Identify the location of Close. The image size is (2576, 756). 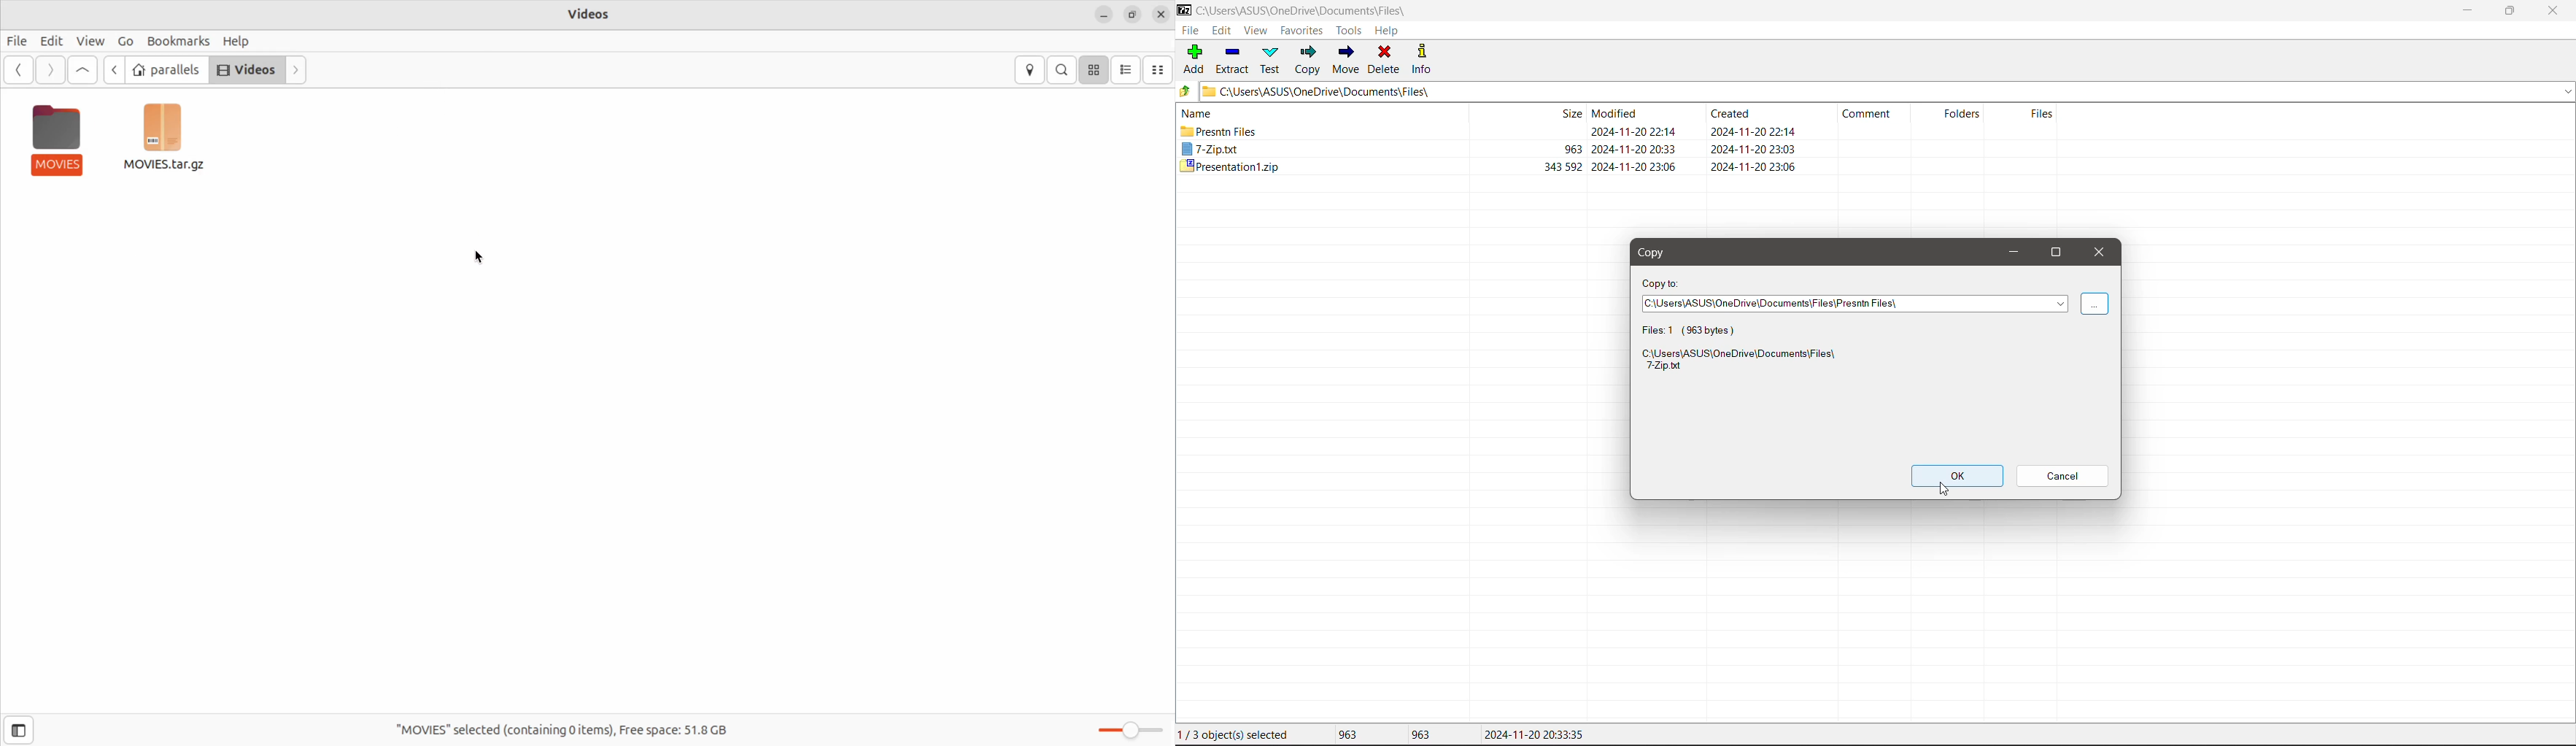
(2100, 253).